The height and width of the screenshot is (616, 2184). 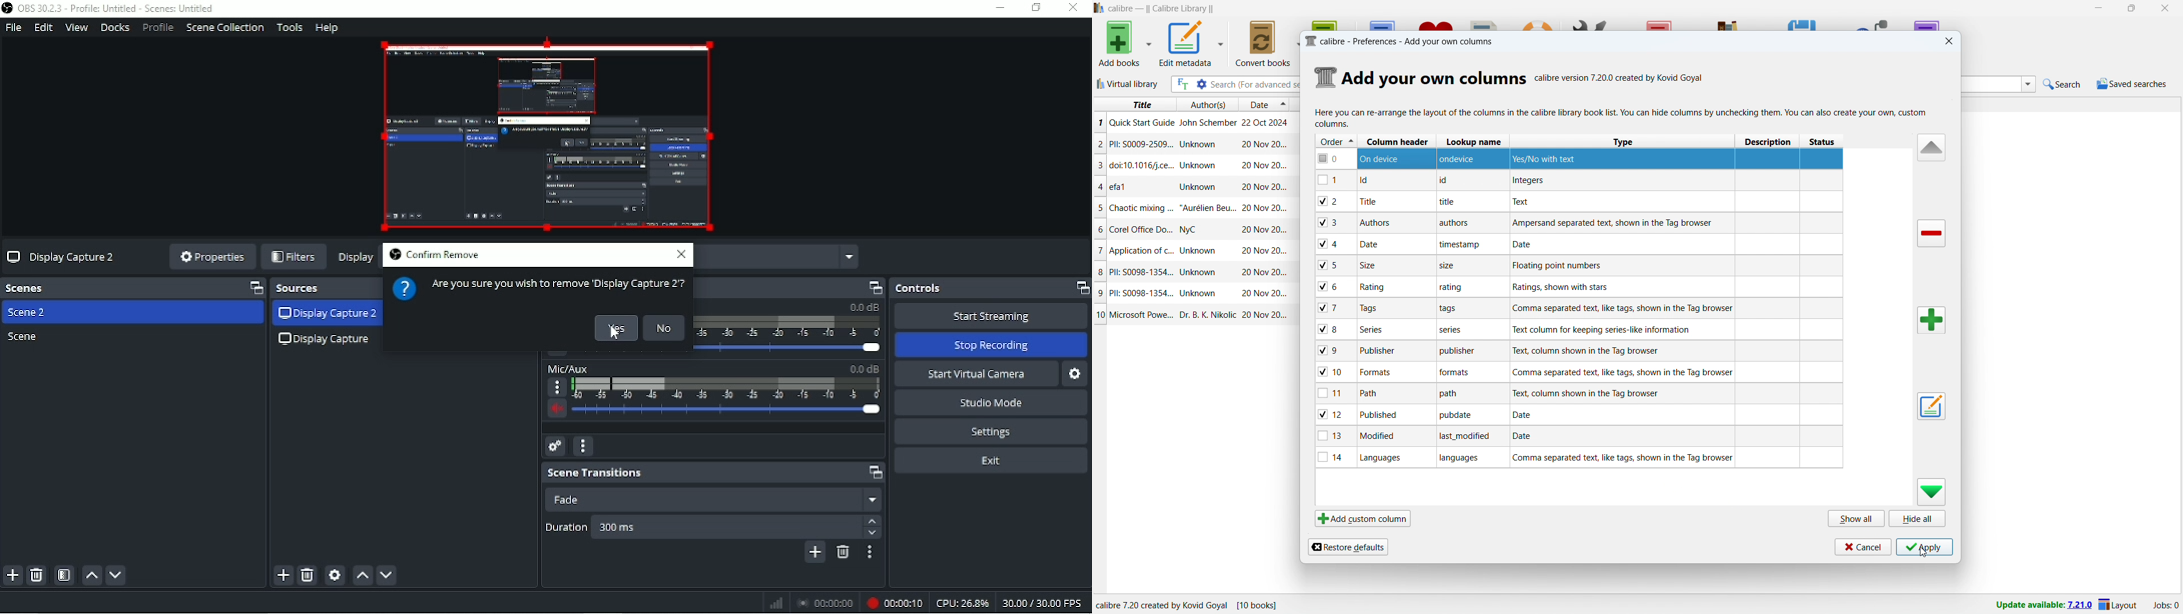 What do you see at coordinates (1128, 84) in the screenshot?
I see `virtual library` at bounding box center [1128, 84].